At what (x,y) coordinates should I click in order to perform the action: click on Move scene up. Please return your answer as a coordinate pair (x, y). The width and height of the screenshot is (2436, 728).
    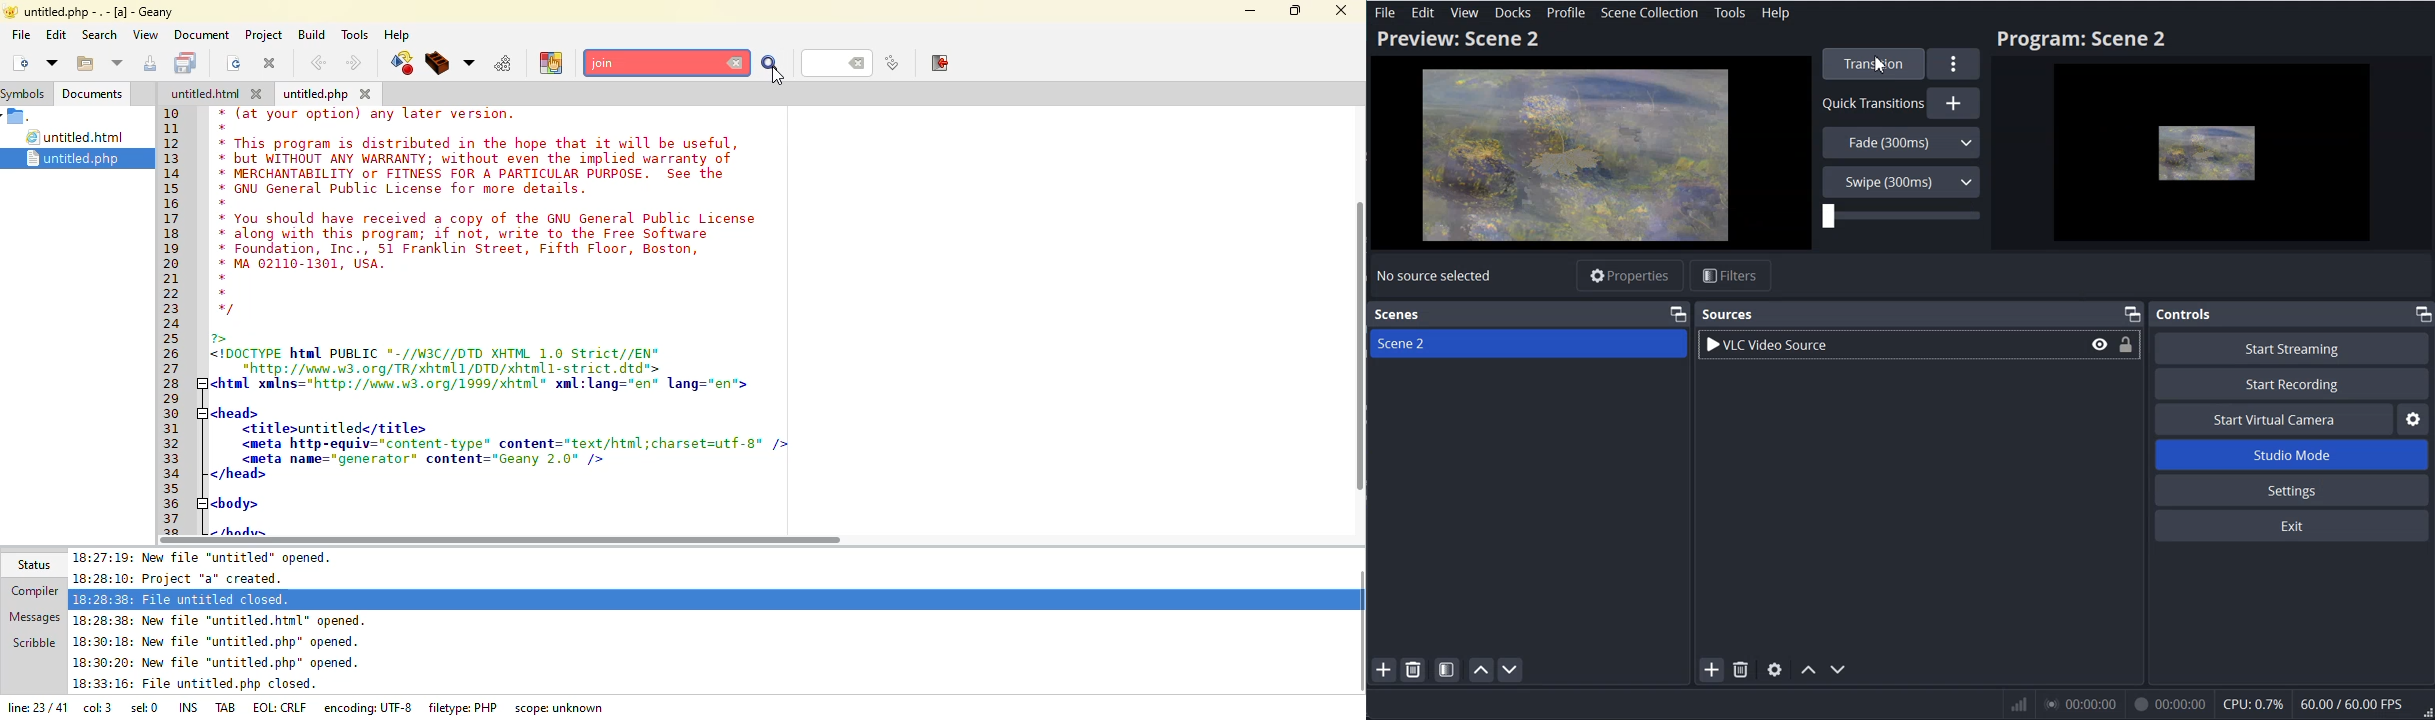
    Looking at the image, I should click on (1480, 670).